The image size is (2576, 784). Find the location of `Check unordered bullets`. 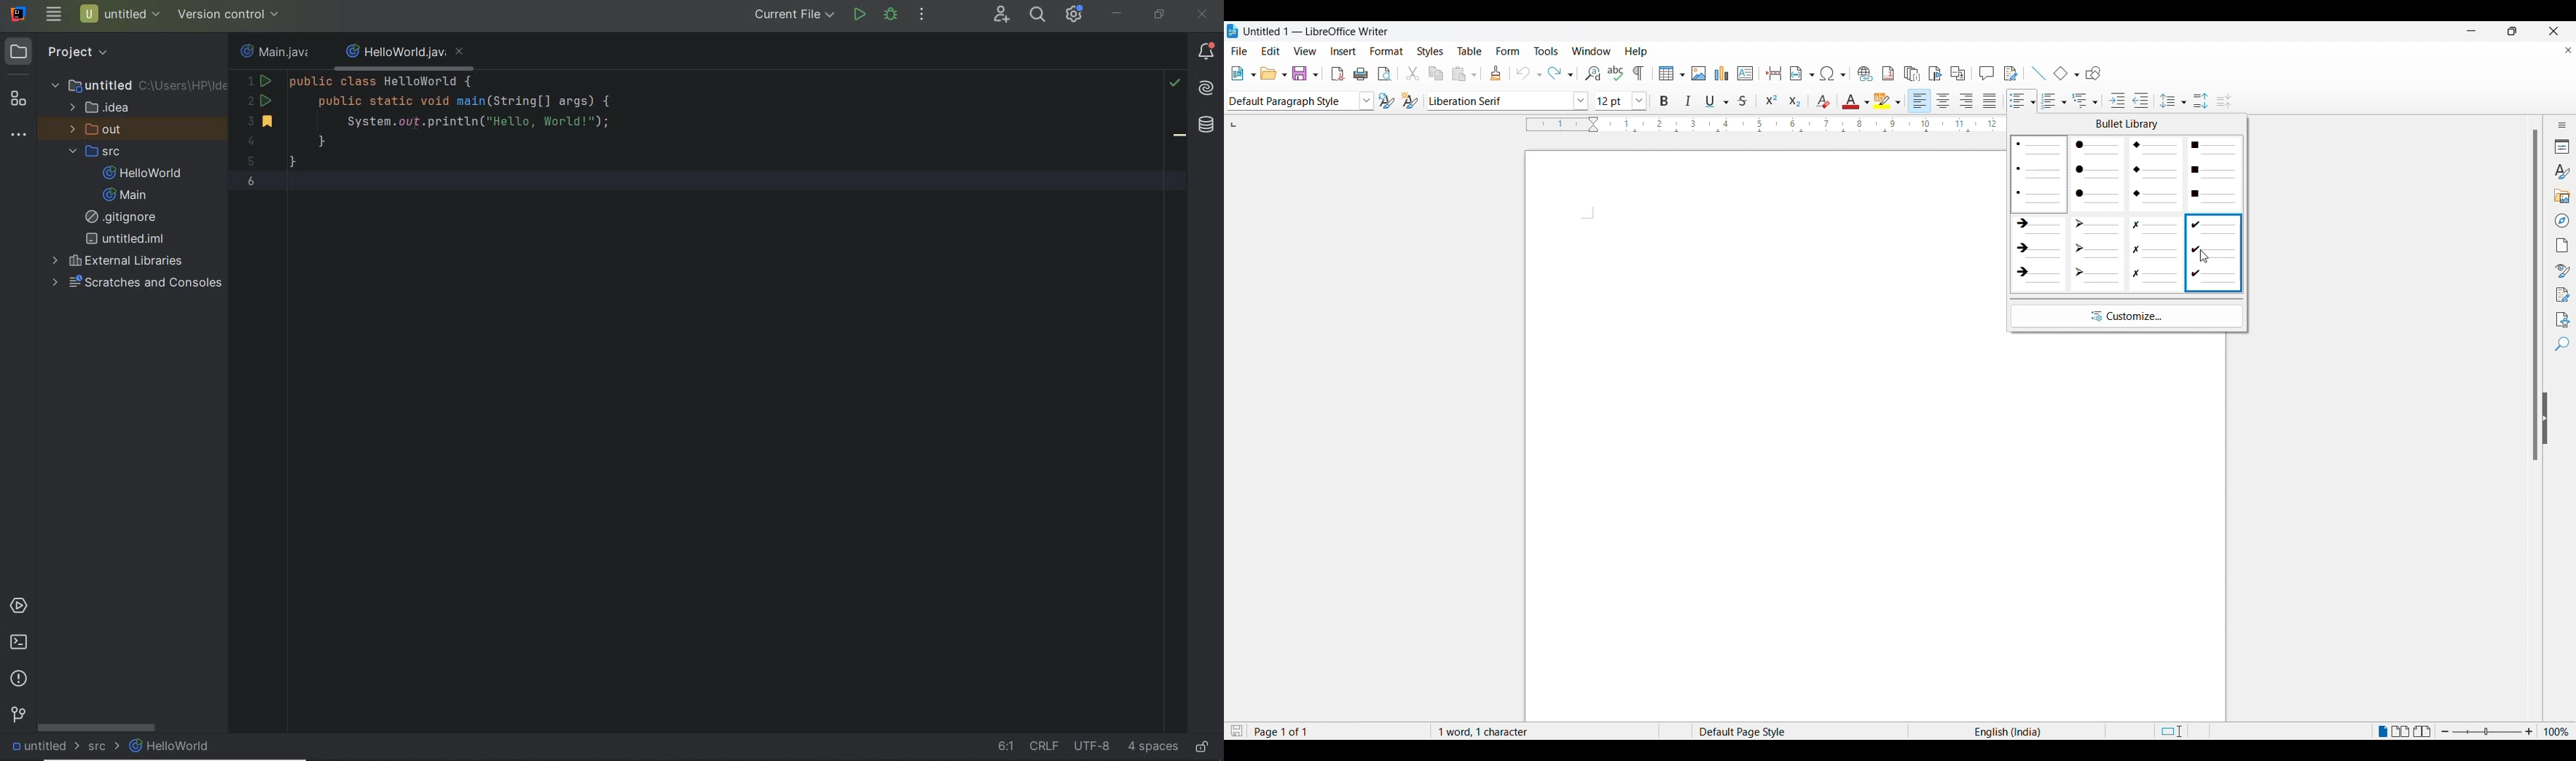

Check unordered bullets is located at coordinates (2214, 252).